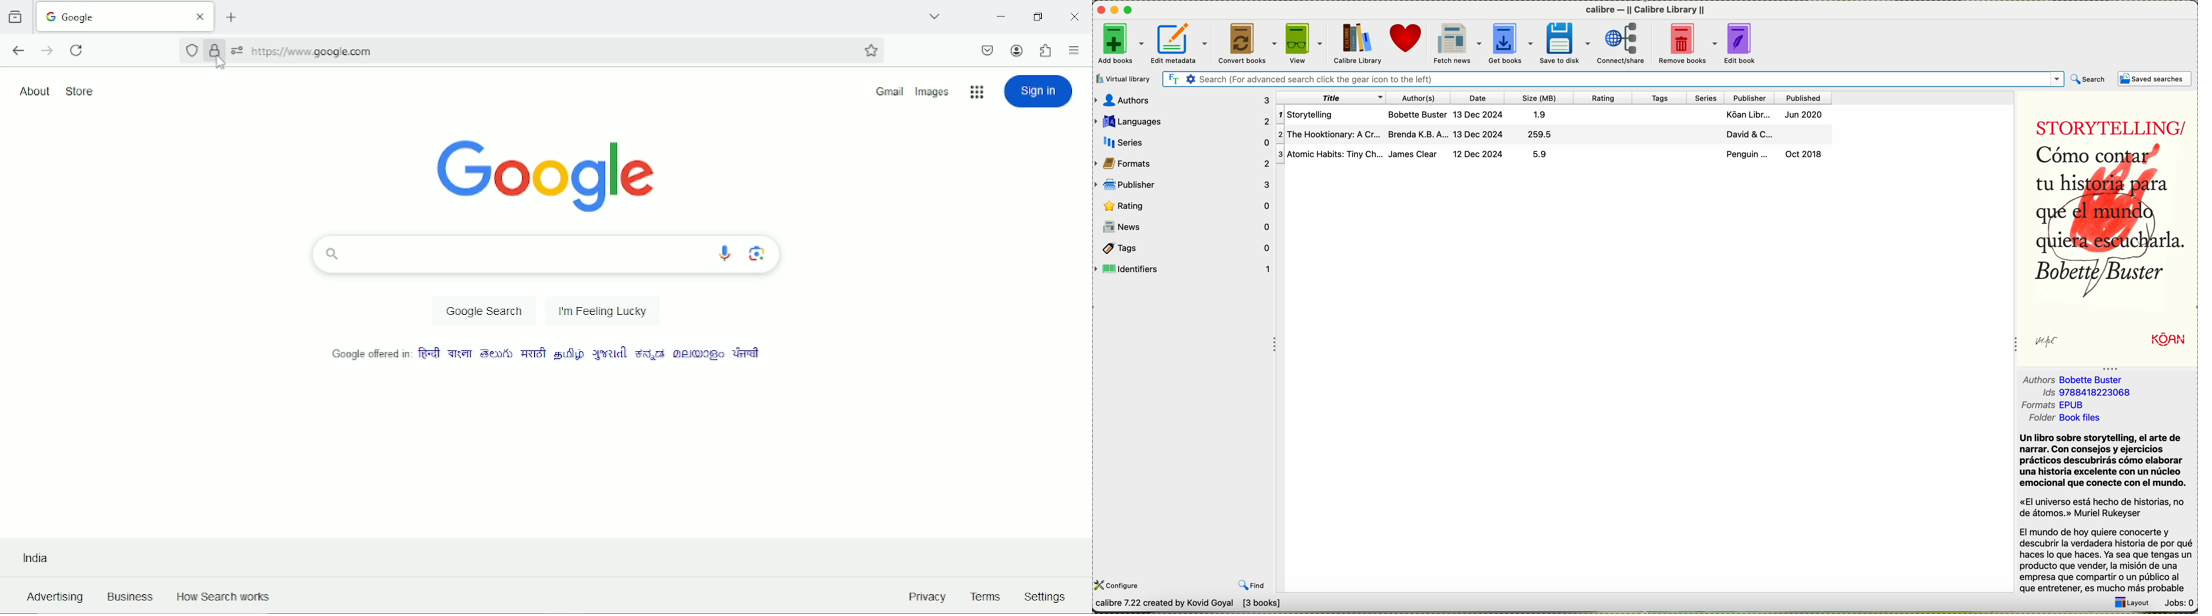 This screenshot has height=616, width=2212. Describe the element at coordinates (79, 49) in the screenshot. I see `Reload current page` at that location.